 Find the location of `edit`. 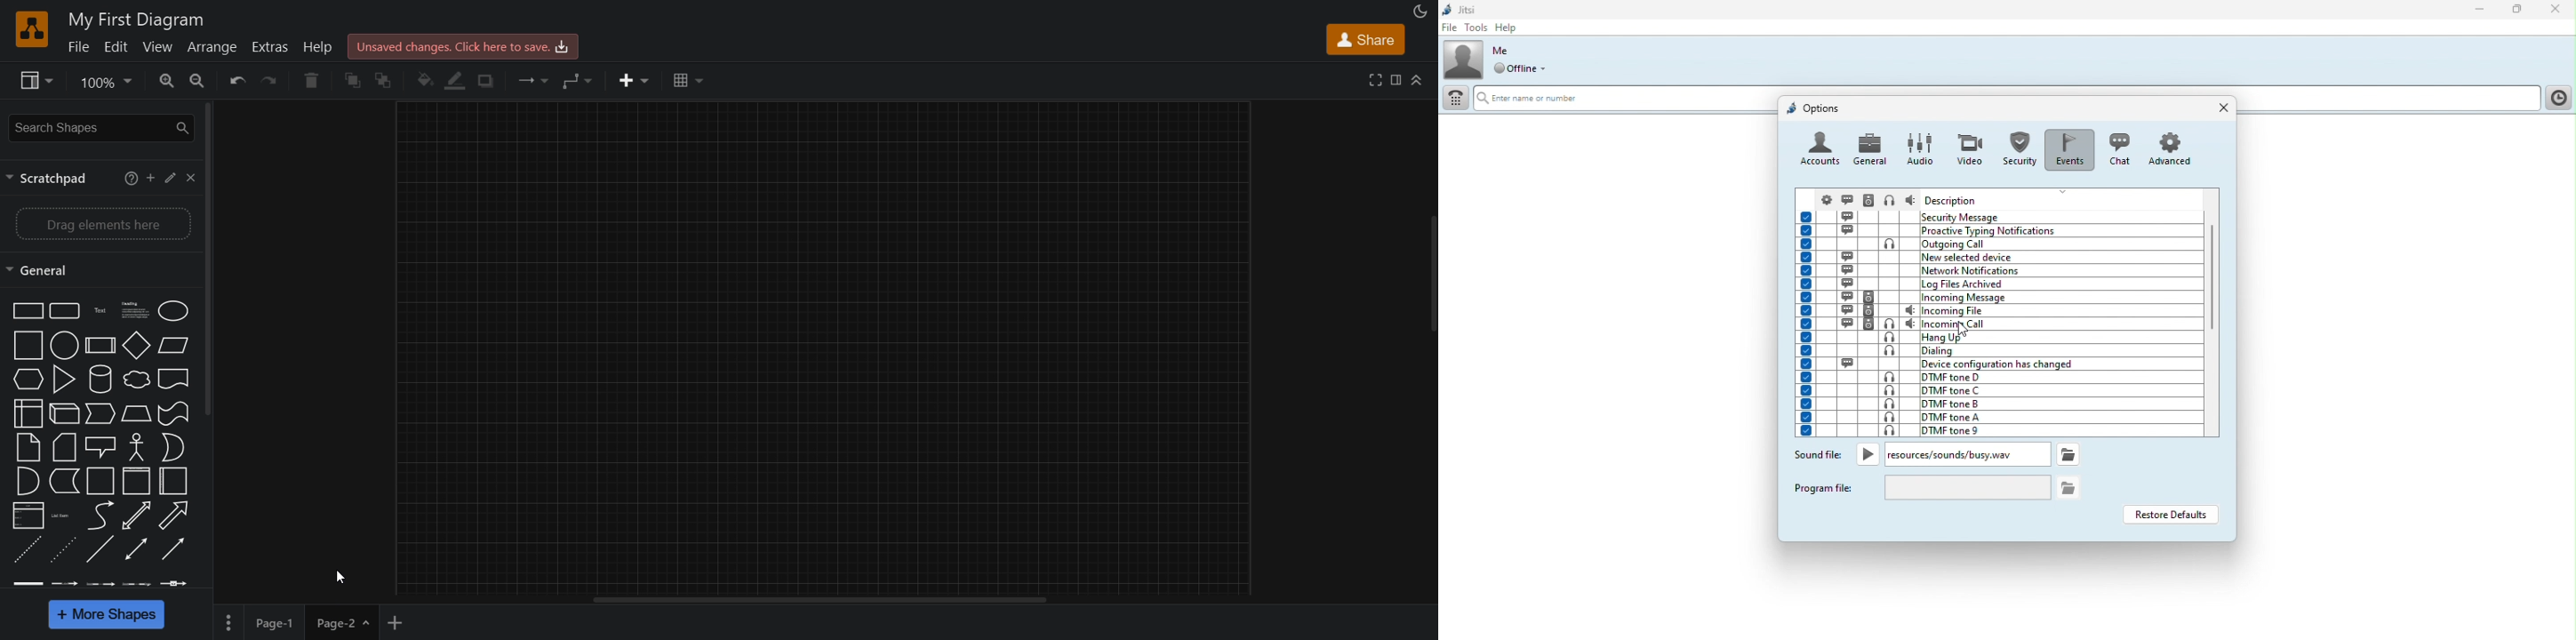

edit is located at coordinates (175, 178).